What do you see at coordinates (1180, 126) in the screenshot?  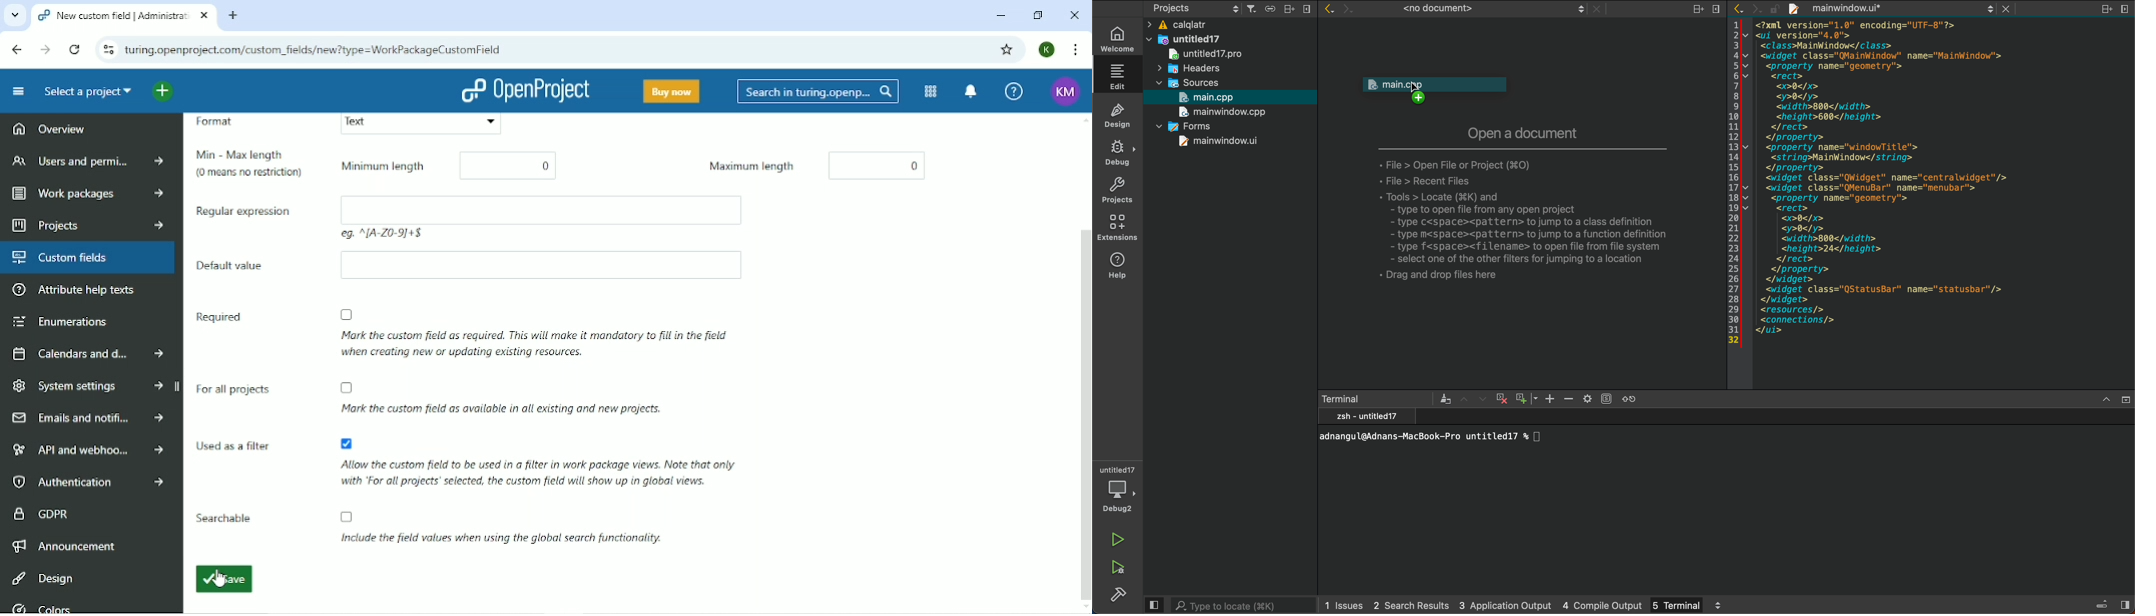 I see `forms` at bounding box center [1180, 126].